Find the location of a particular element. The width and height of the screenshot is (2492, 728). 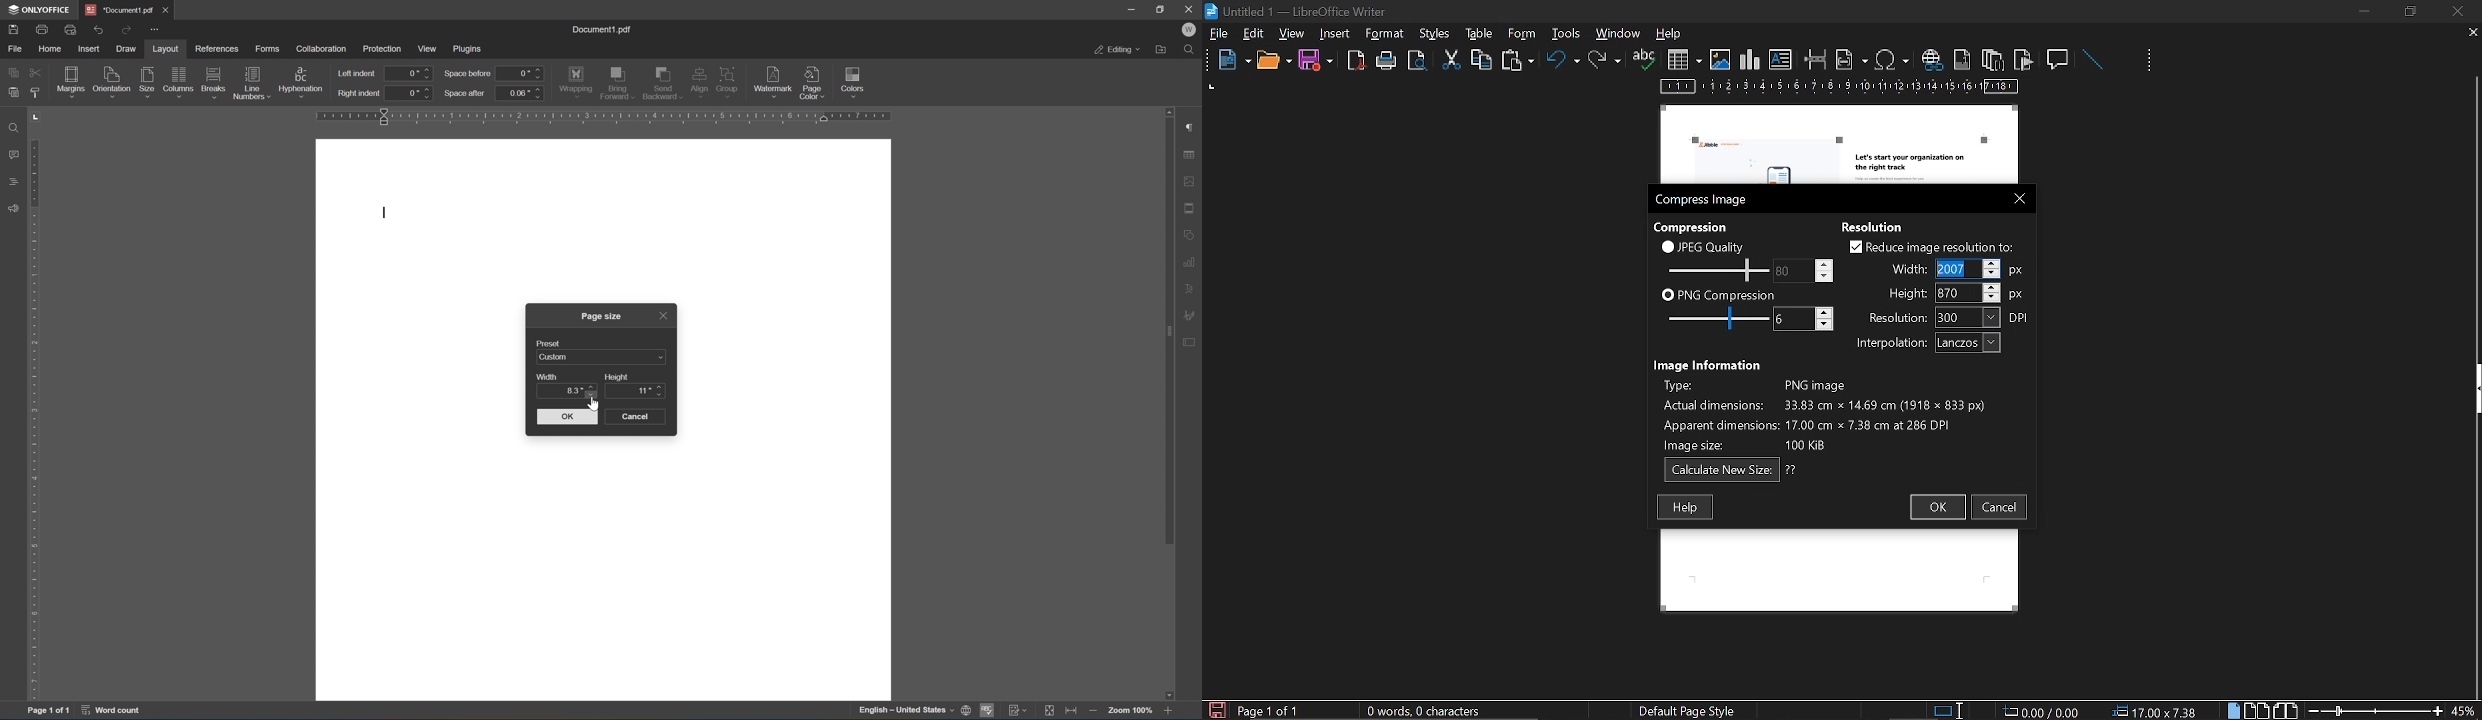

copy is located at coordinates (13, 71).